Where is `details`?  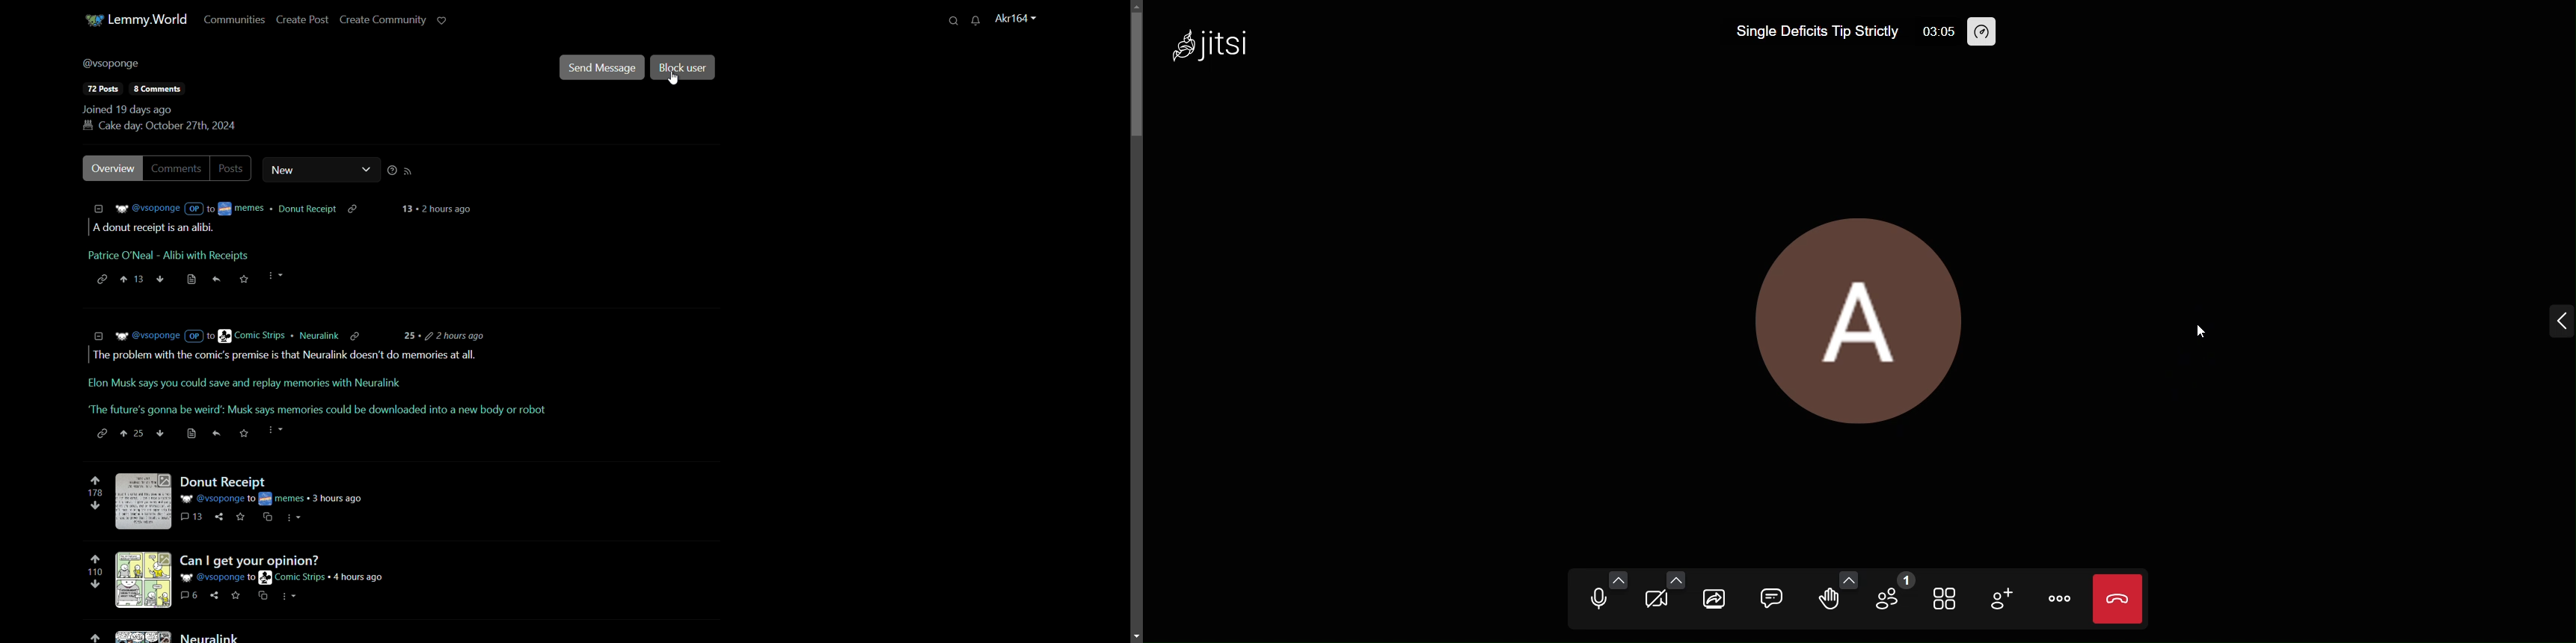 details is located at coordinates (214, 208).